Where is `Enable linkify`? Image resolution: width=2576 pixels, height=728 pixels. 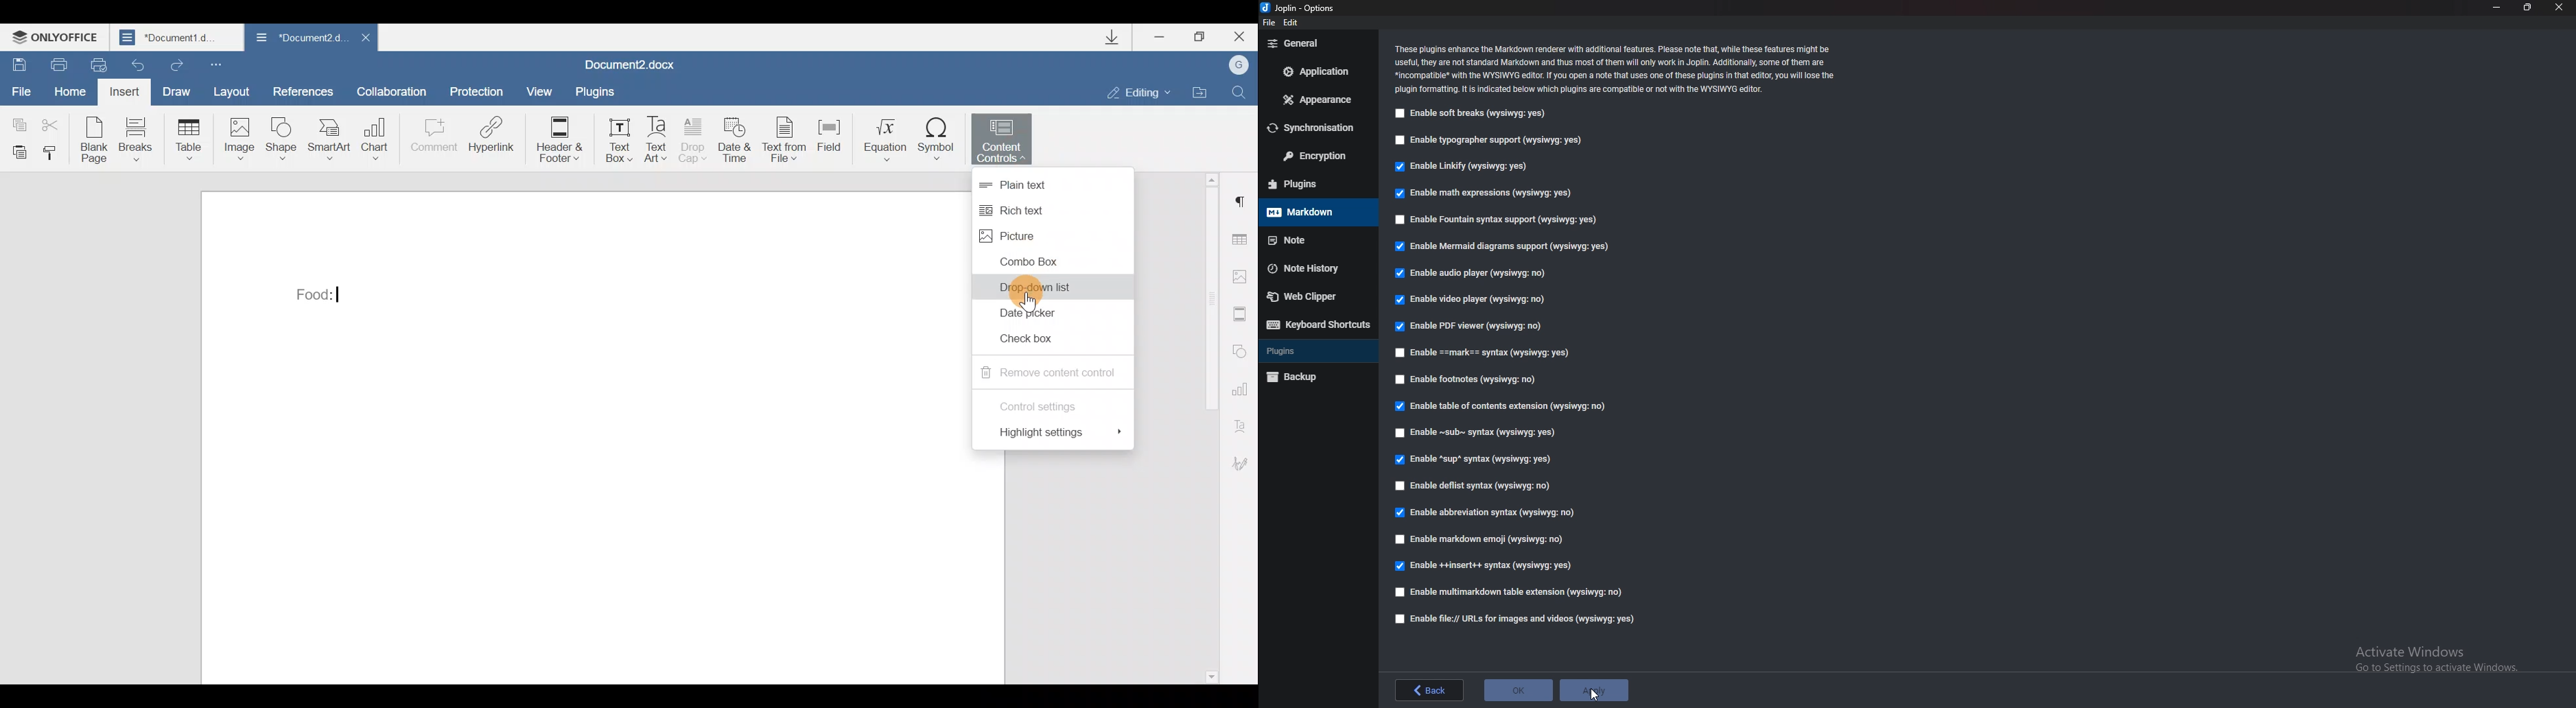 Enable linkify is located at coordinates (1466, 167).